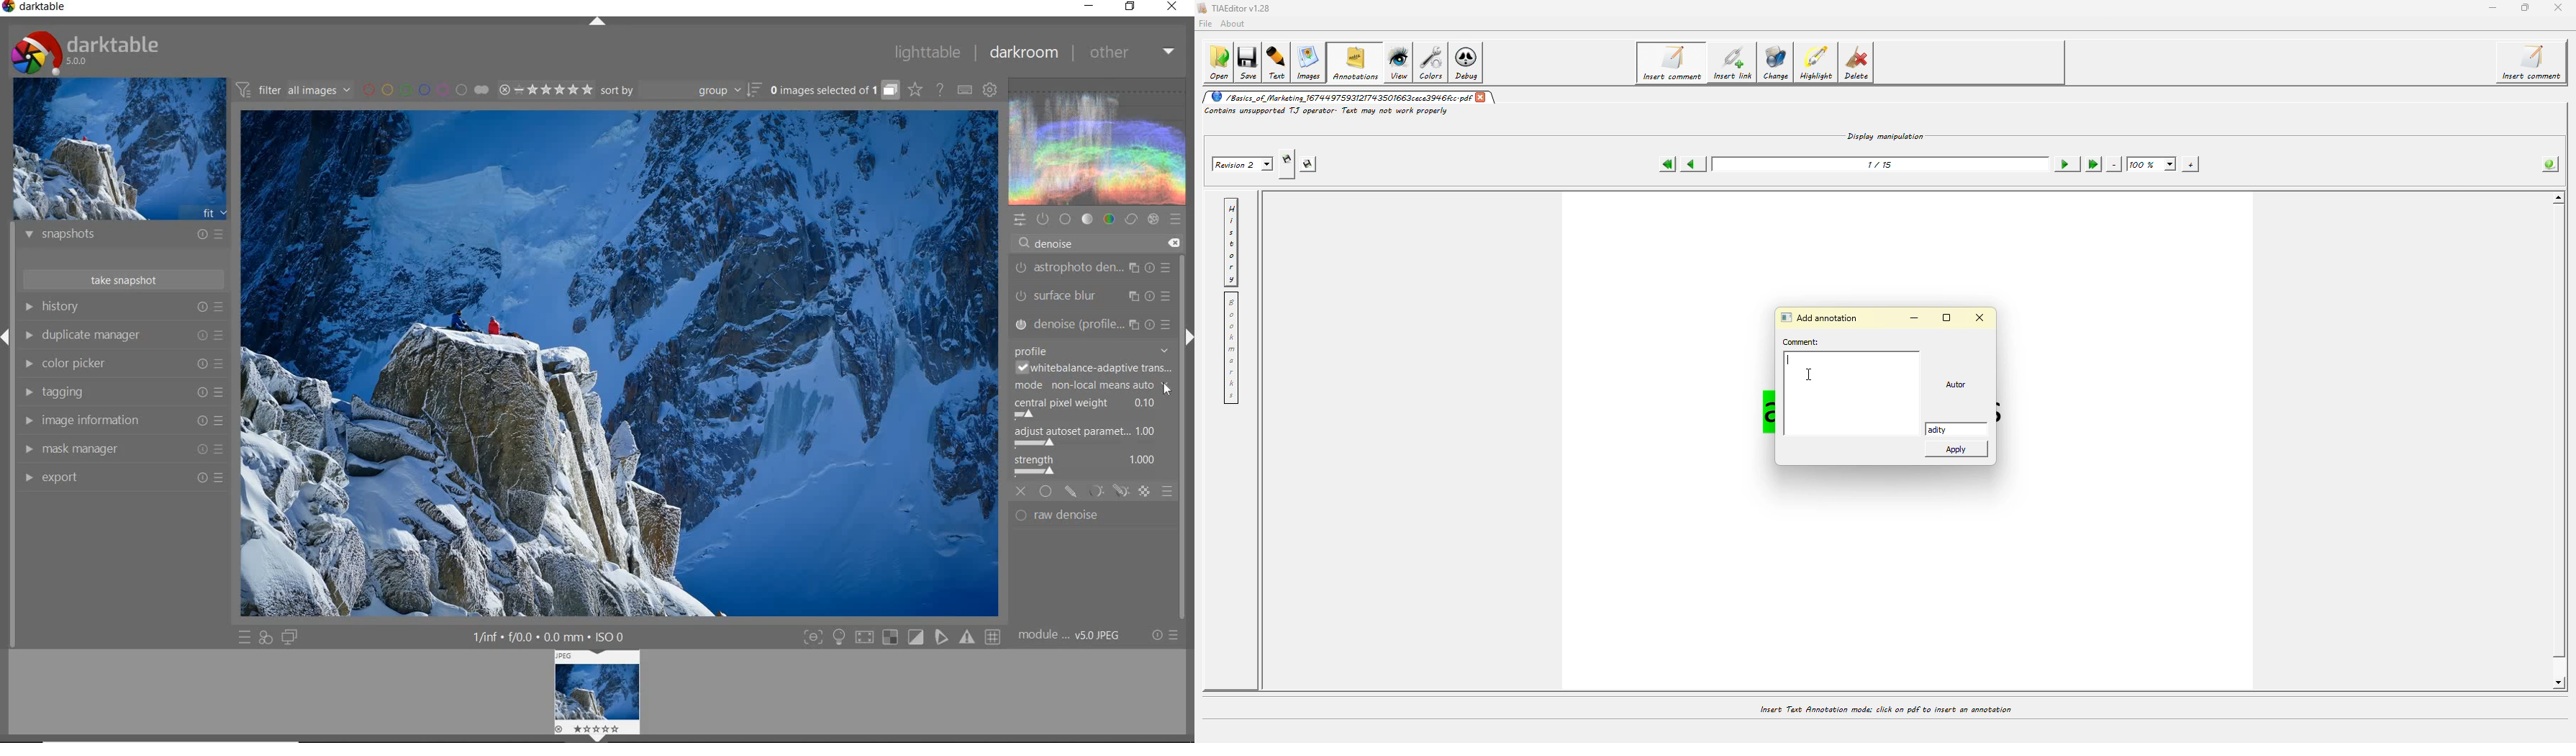  I want to click on 1/inf*f/0.0 mm*ISO 0, so click(554, 636).